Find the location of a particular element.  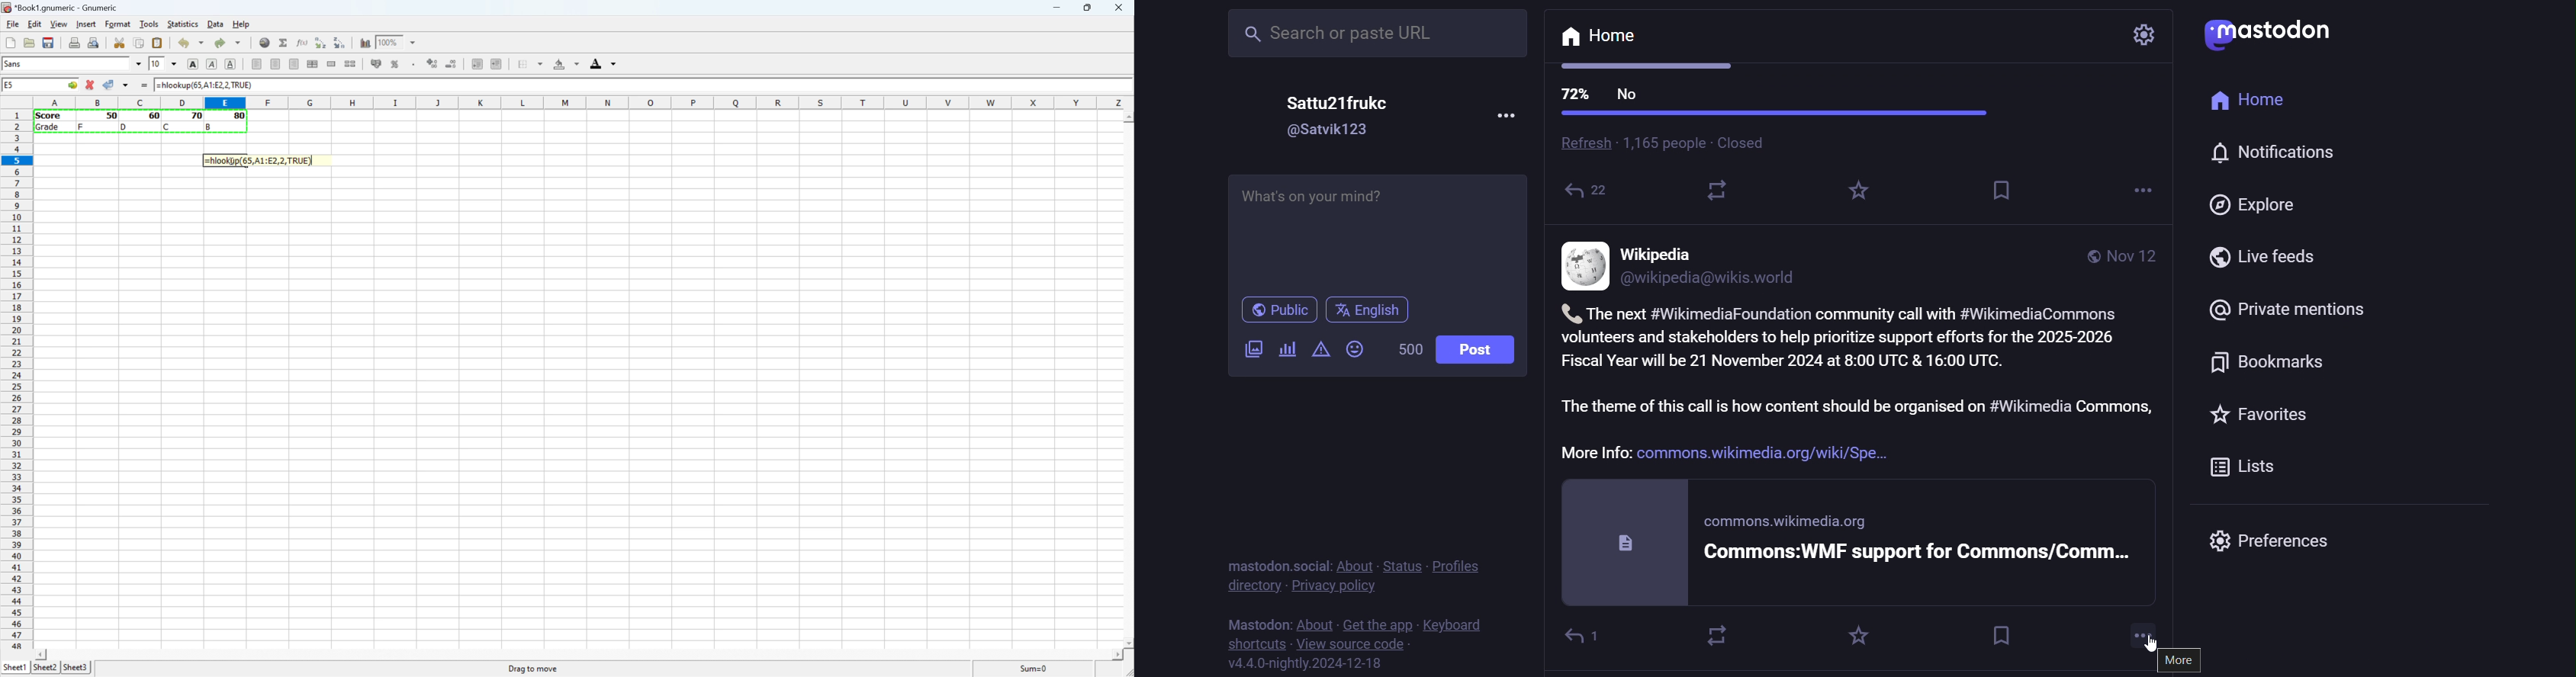

Paste the clipboard is located at coordinates (160, 43).